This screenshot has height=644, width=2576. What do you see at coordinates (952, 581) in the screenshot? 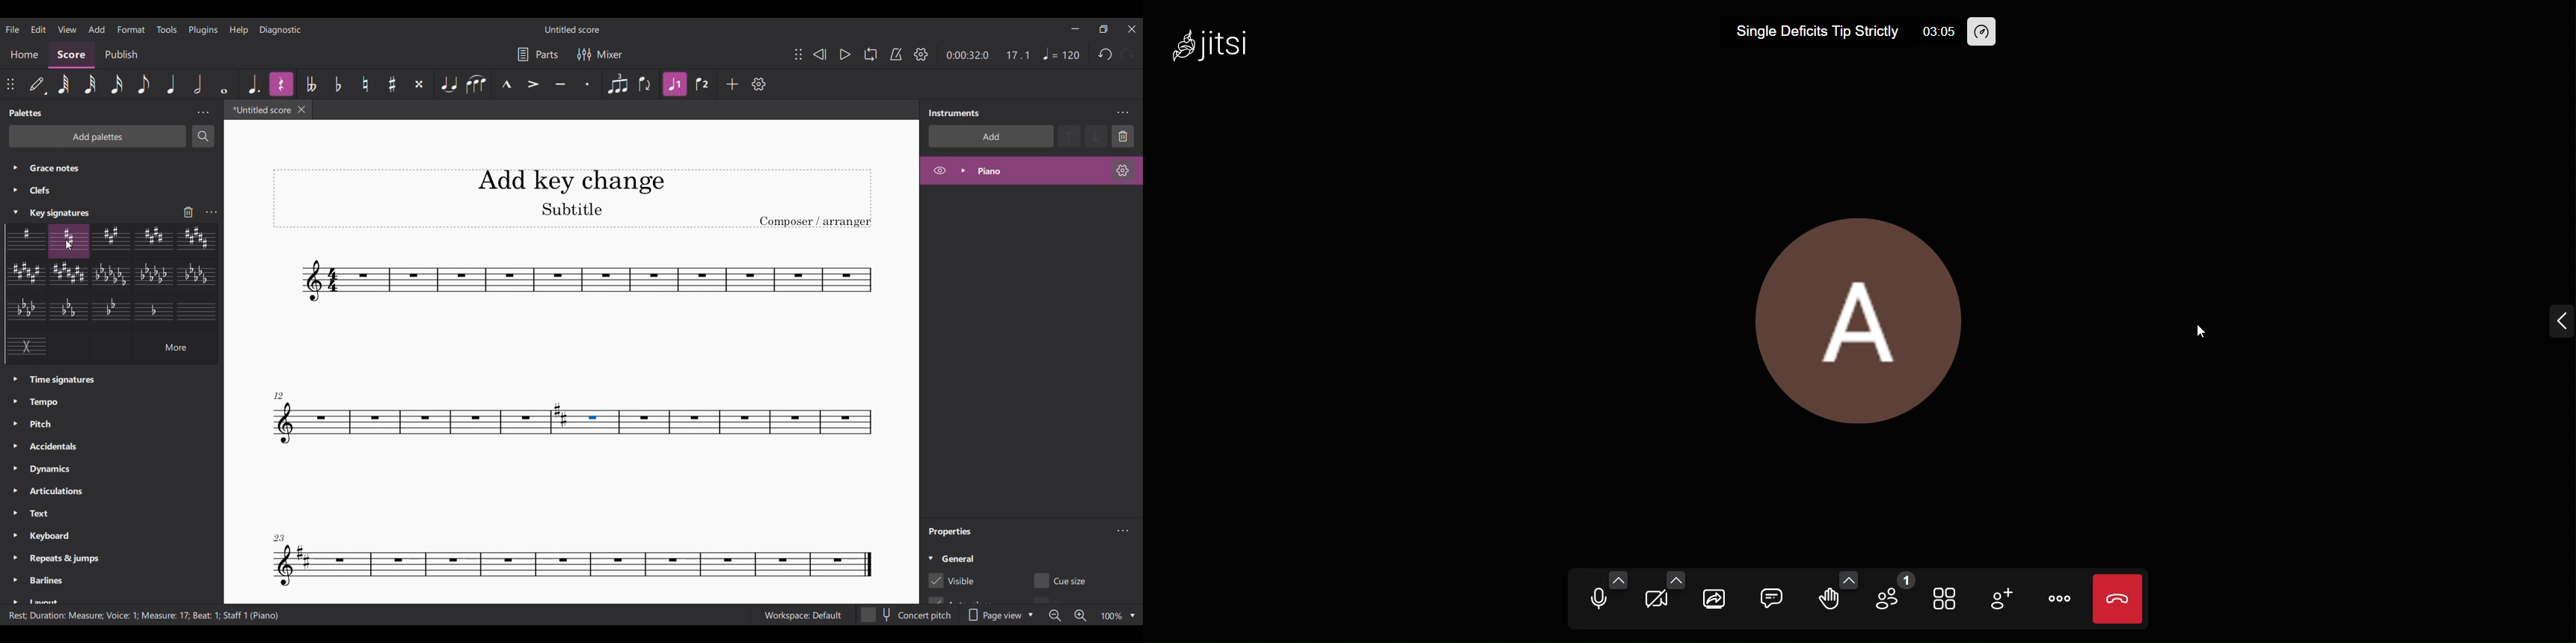
I see `Cue for visible` at bounding box center [952, 581].